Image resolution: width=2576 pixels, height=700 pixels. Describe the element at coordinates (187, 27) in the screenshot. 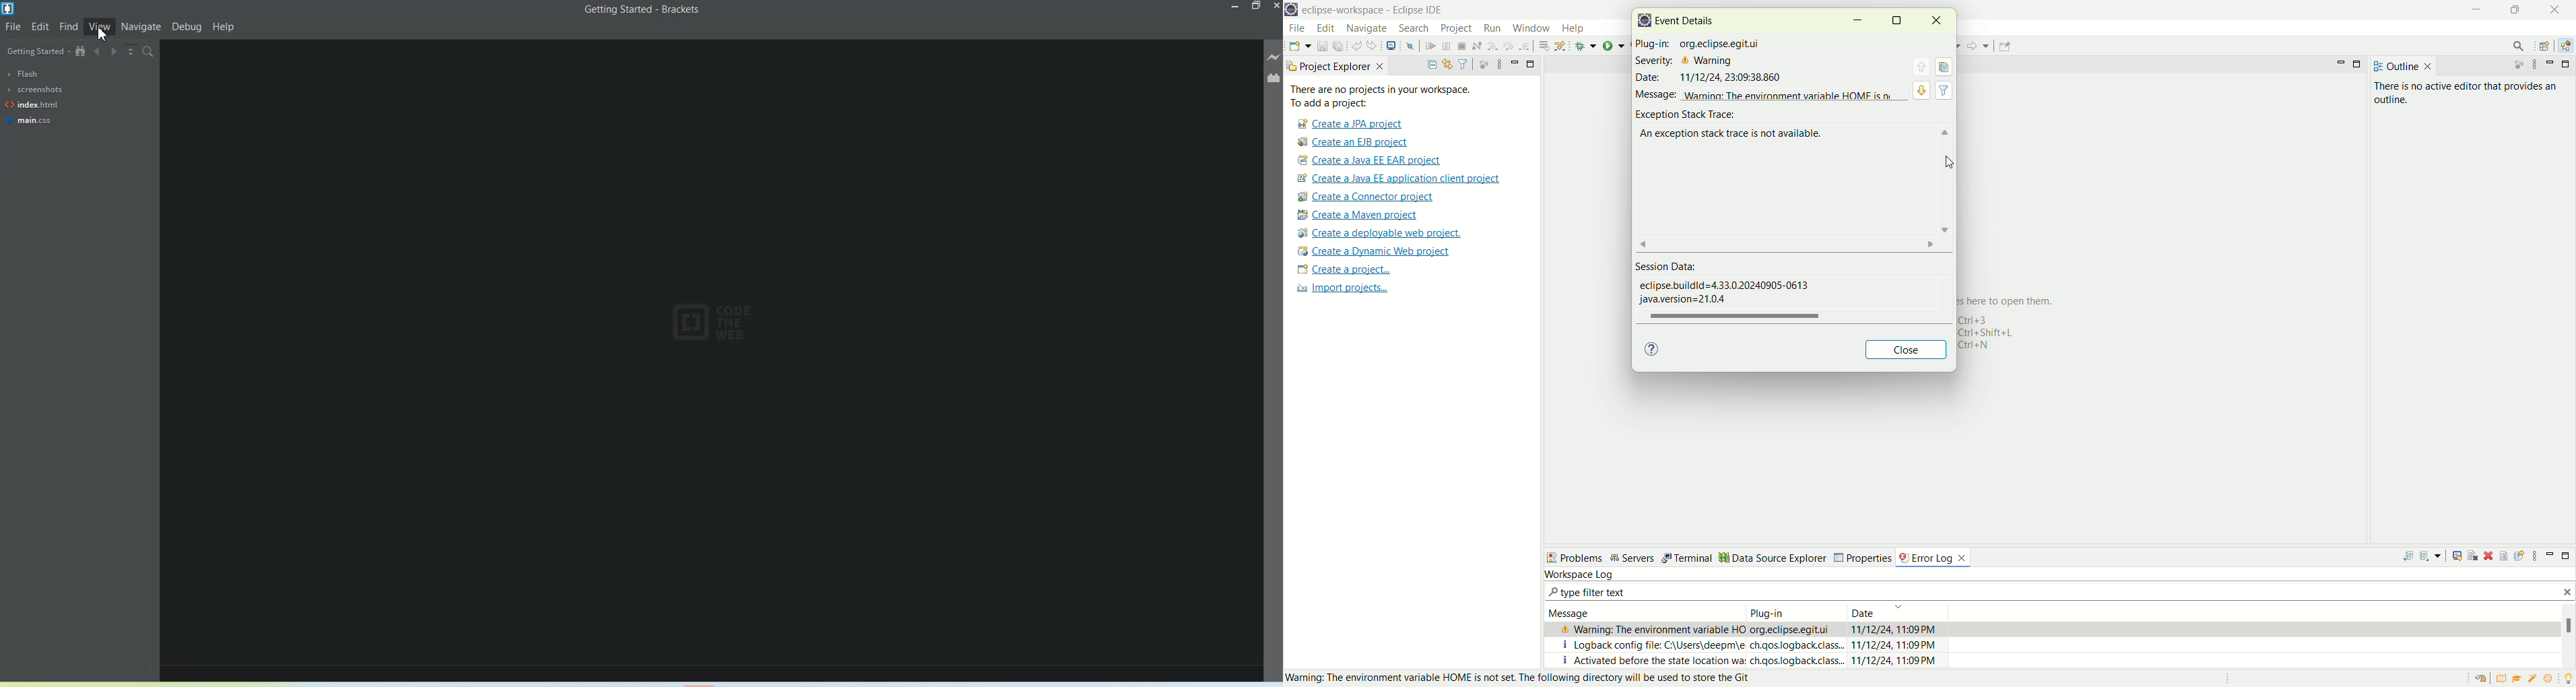

I see `Debug` at that location.